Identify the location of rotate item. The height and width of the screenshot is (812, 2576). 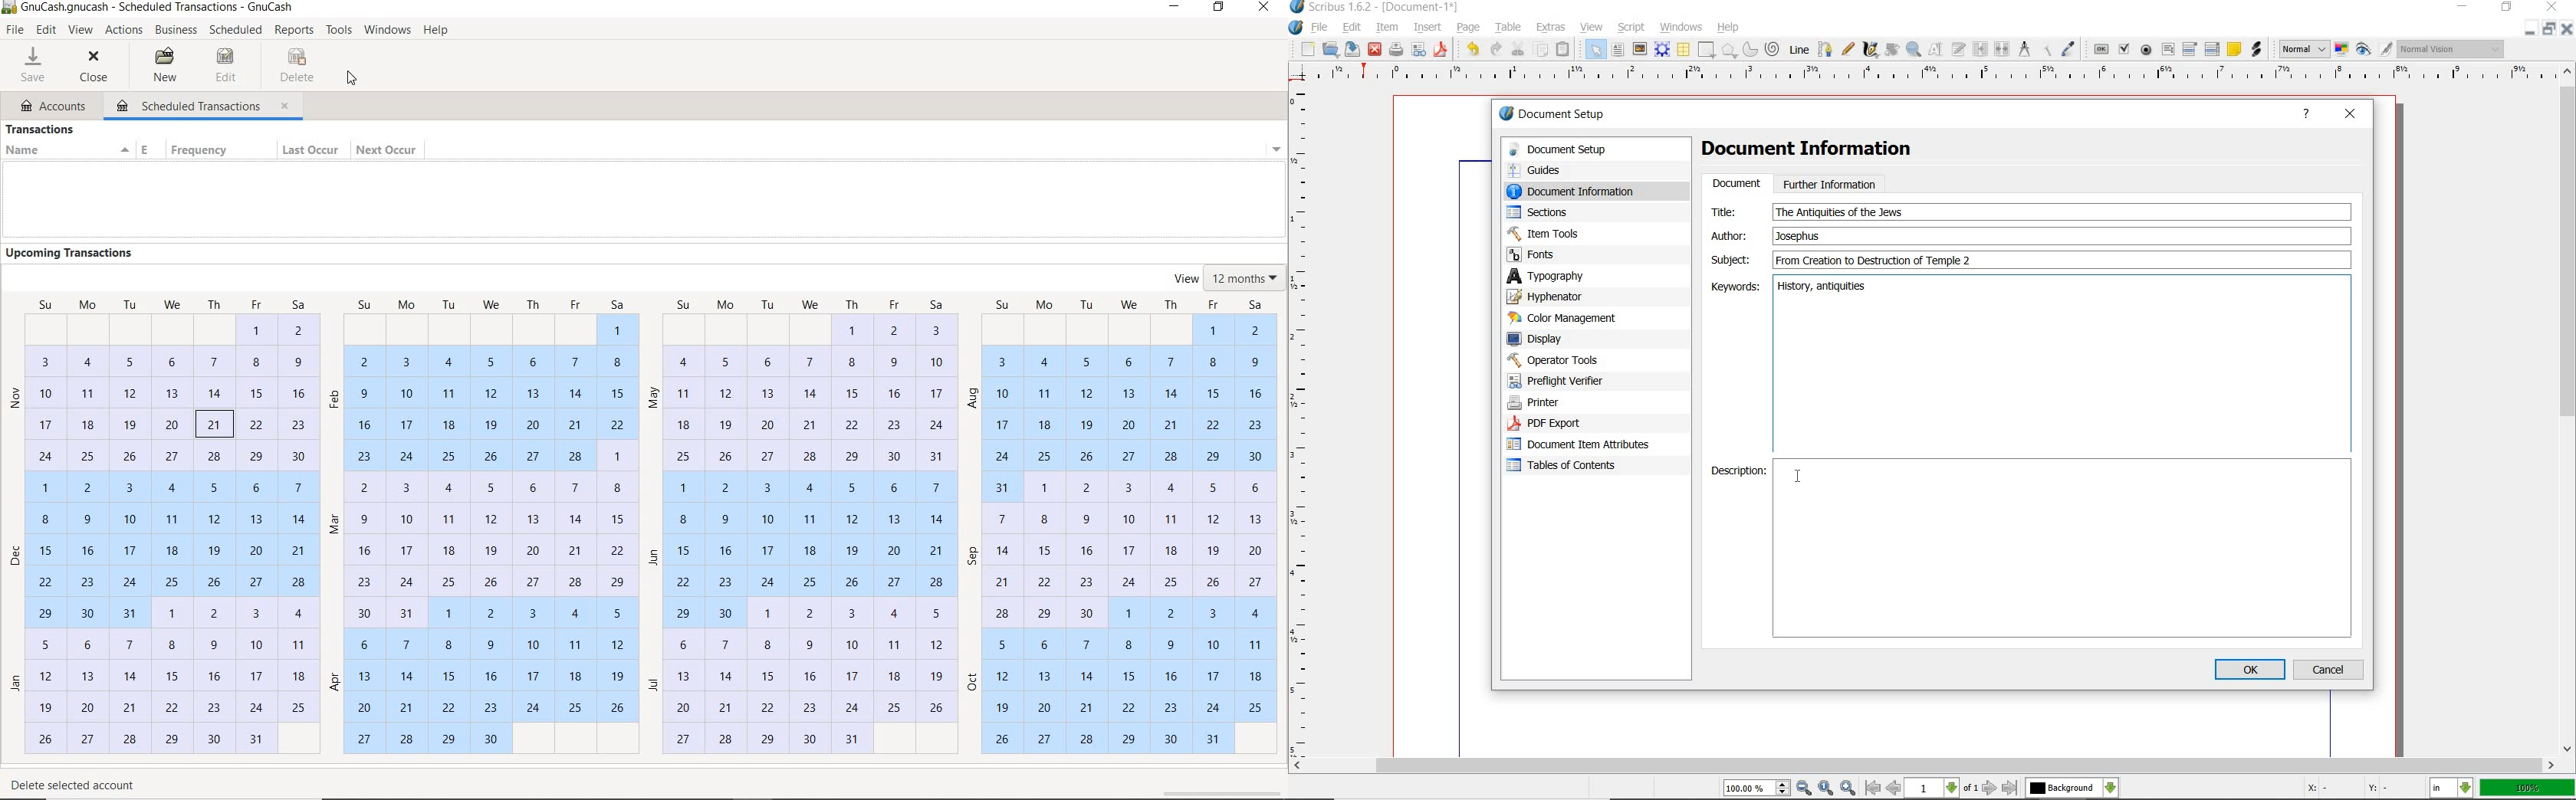
(1892, 51).